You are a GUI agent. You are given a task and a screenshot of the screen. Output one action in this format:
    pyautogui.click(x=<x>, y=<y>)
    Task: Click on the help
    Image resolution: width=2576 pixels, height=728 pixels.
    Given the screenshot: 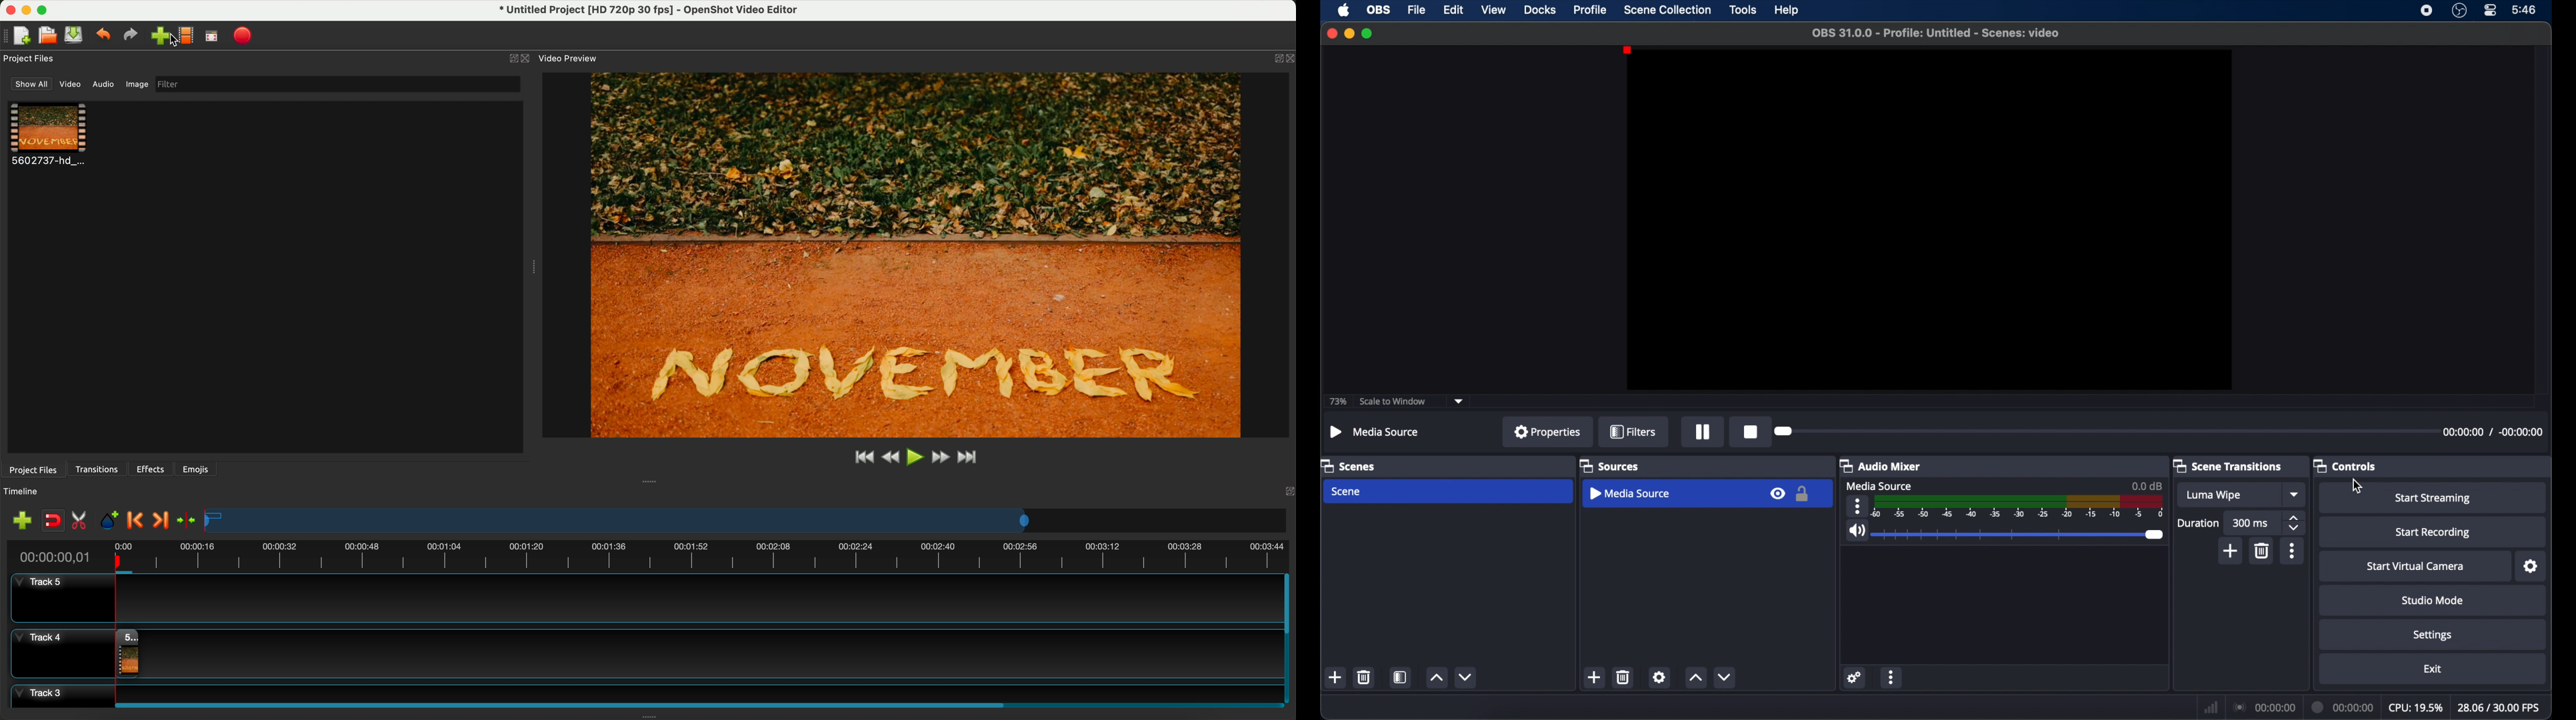 What is the action you would take?
    pyautogui.click(x=1788, y=10)
    